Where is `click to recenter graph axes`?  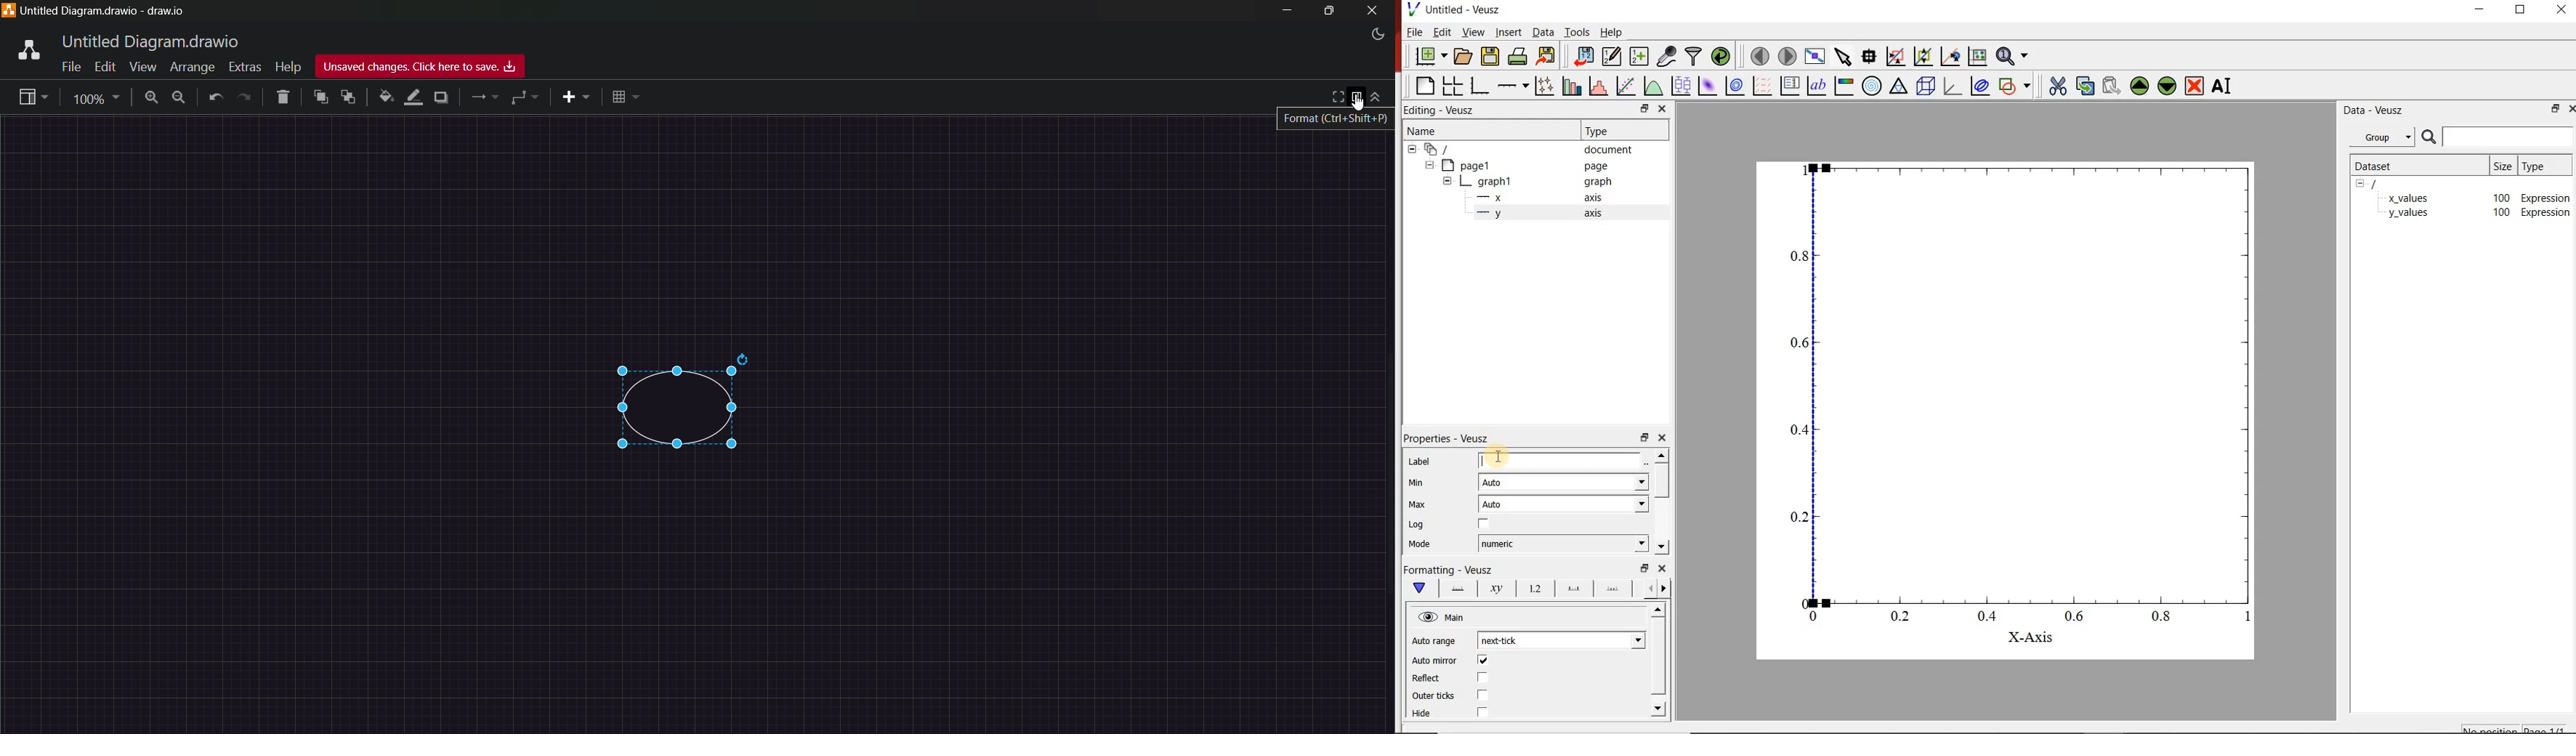 click to recenter graph axes is located at coordinates (1950, 57).